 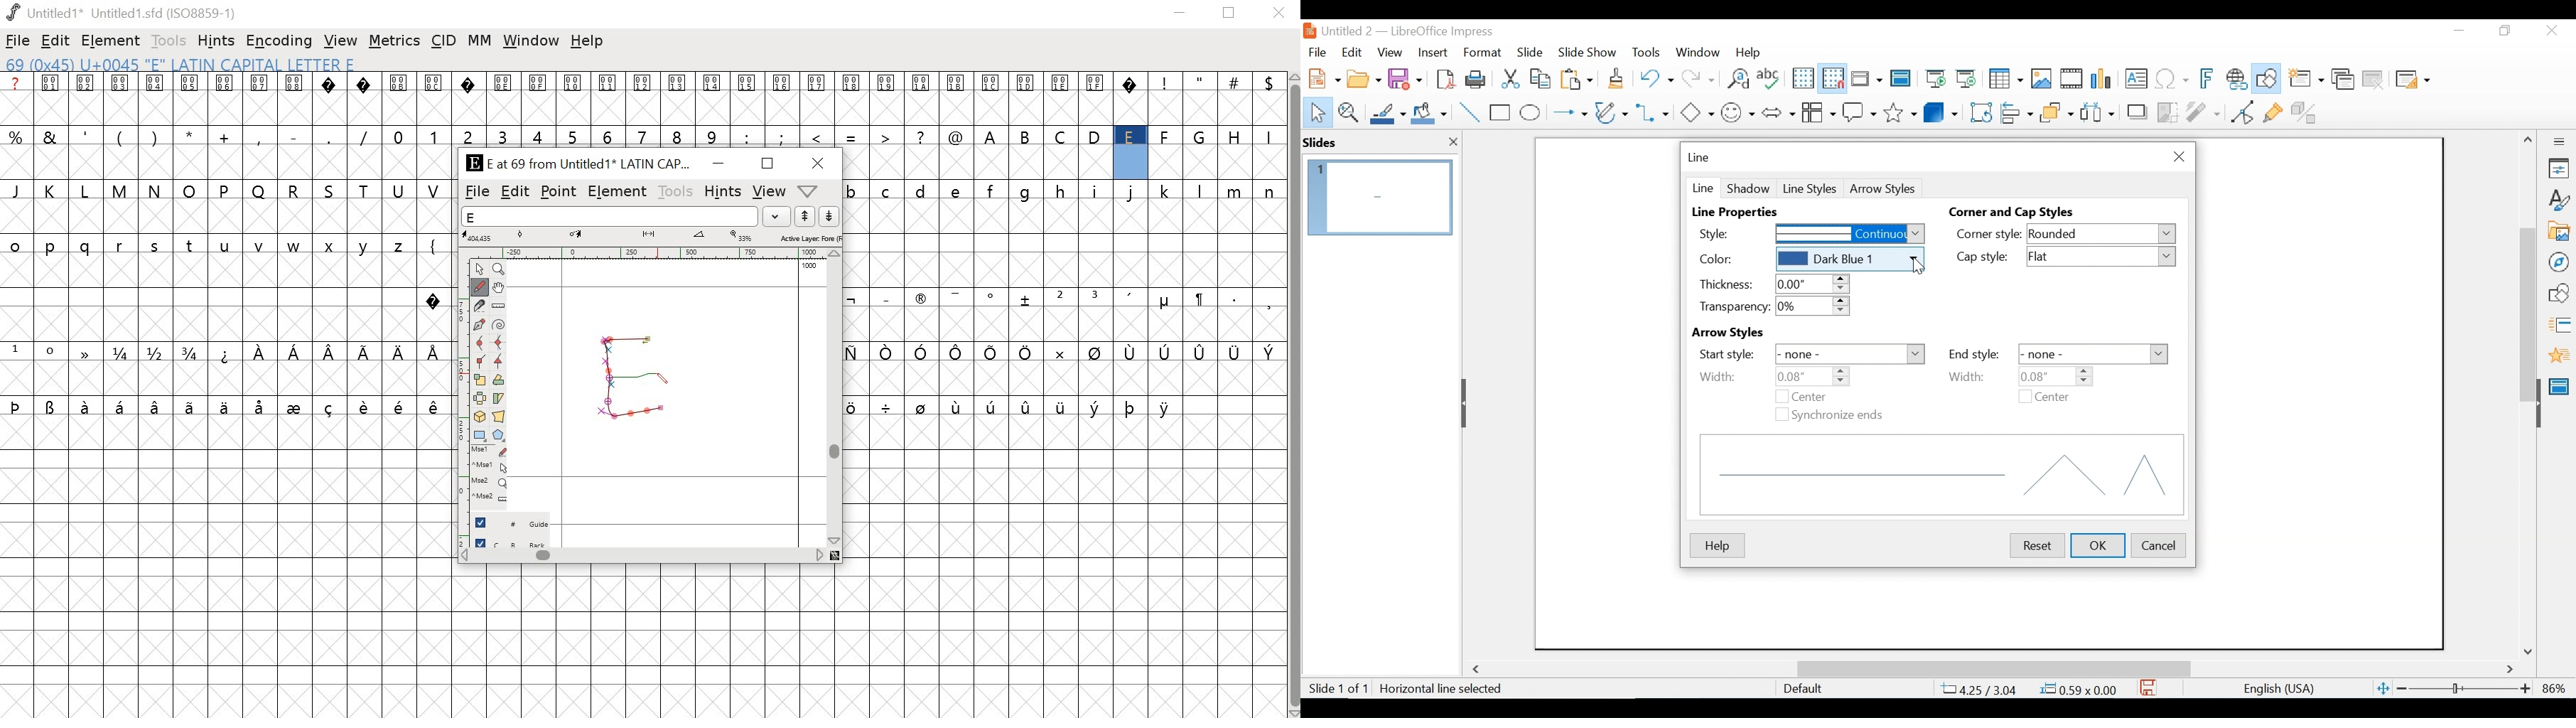 What do you see at coordinates (2558, 261) in the screenshot?
I see `Navigator` at bounding box center [2558, 261].